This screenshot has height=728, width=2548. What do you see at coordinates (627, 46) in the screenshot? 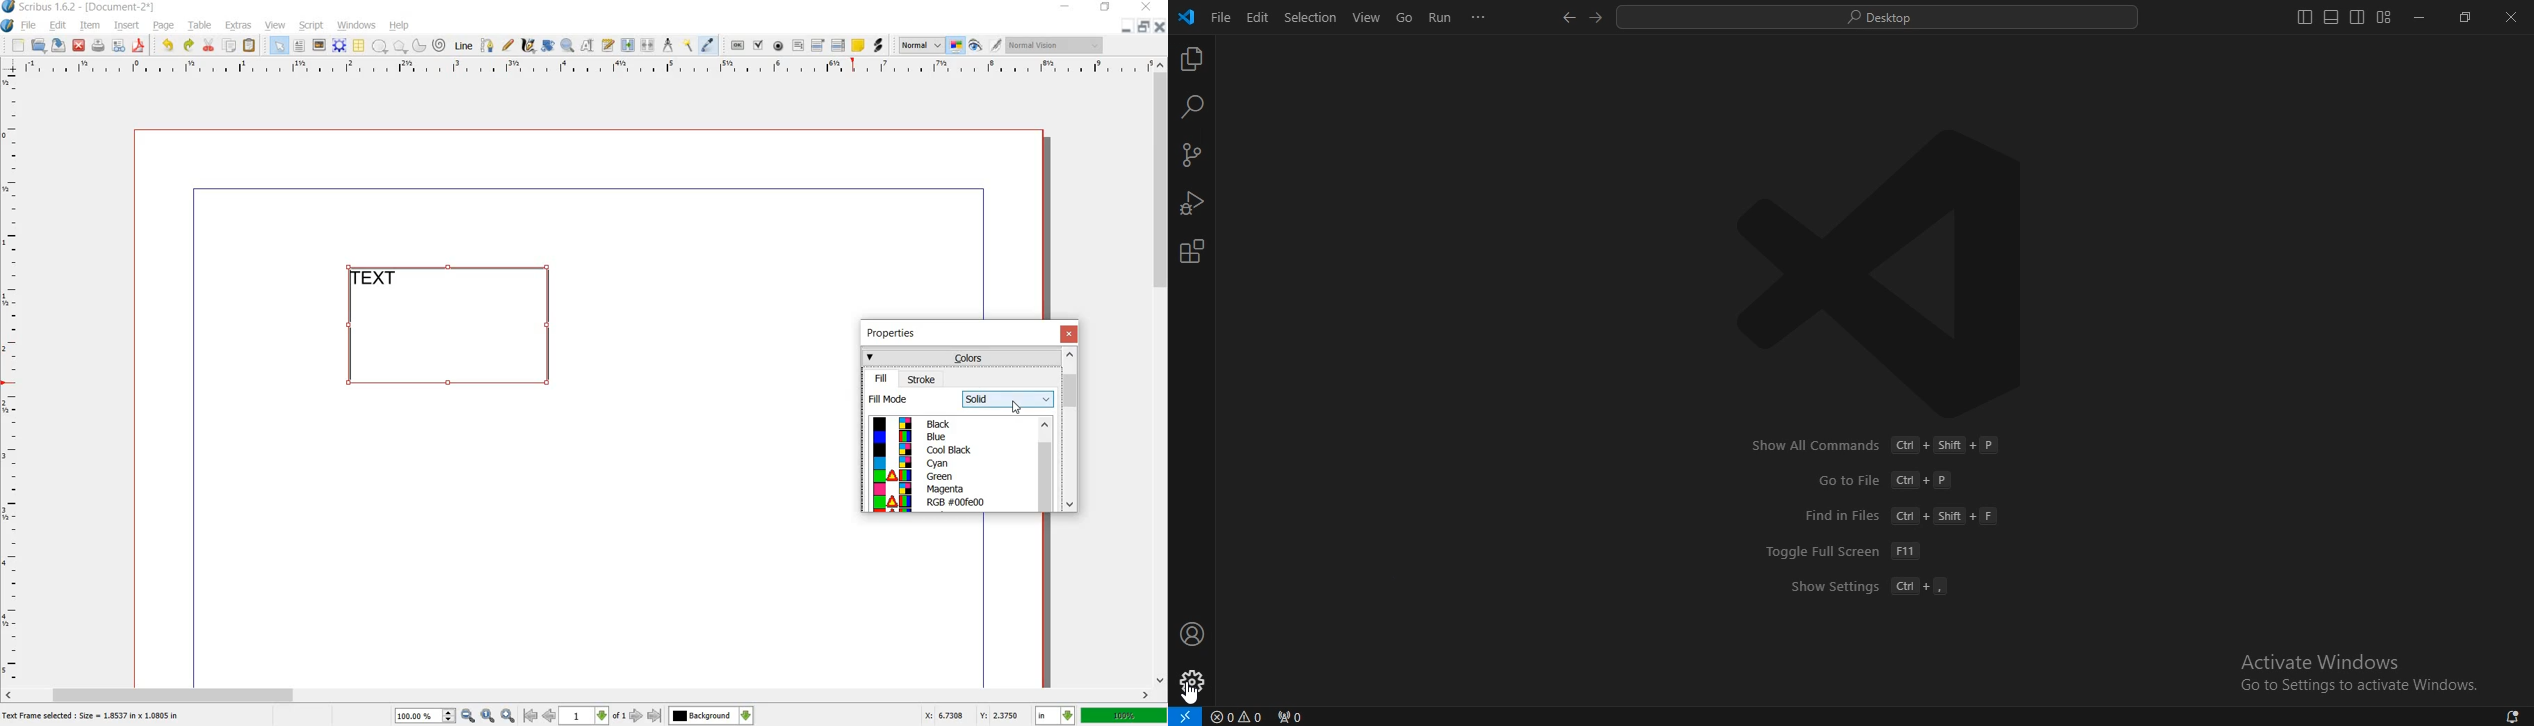
I see `link text frame` at bounding box center [627, 46].